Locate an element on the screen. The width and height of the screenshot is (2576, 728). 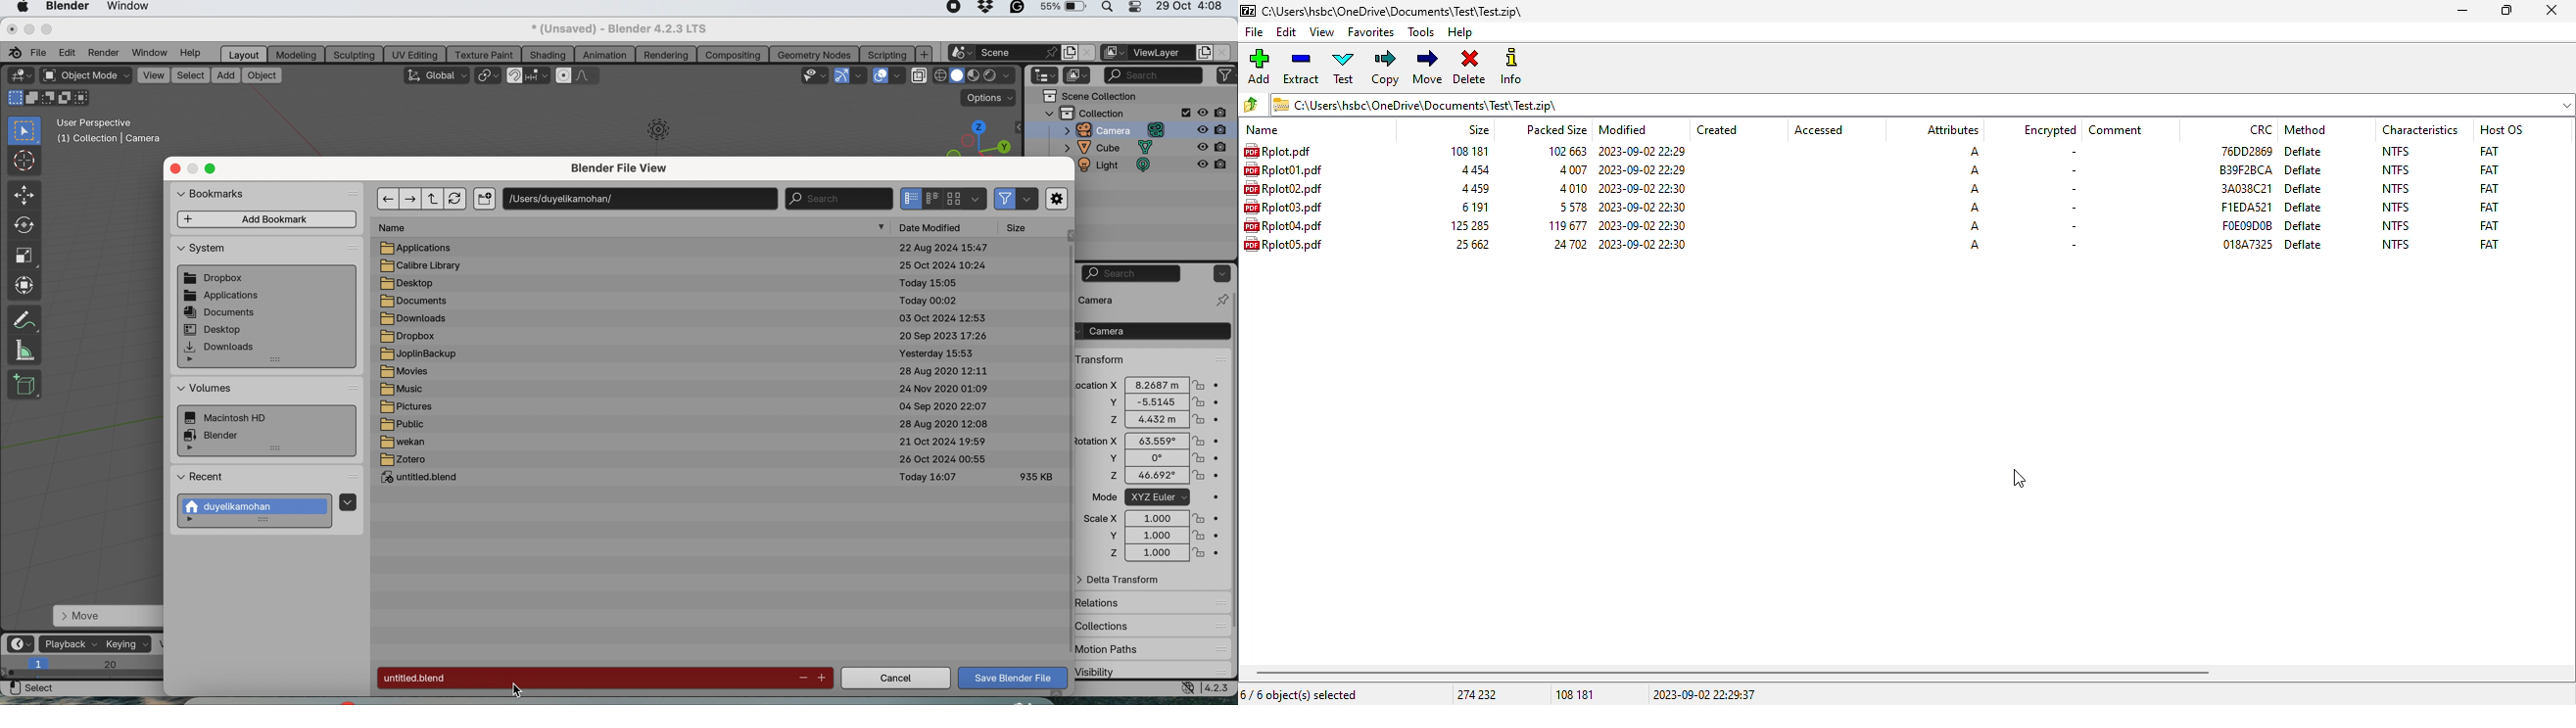
y -5.5145 is located at coordinates (1152, 403).